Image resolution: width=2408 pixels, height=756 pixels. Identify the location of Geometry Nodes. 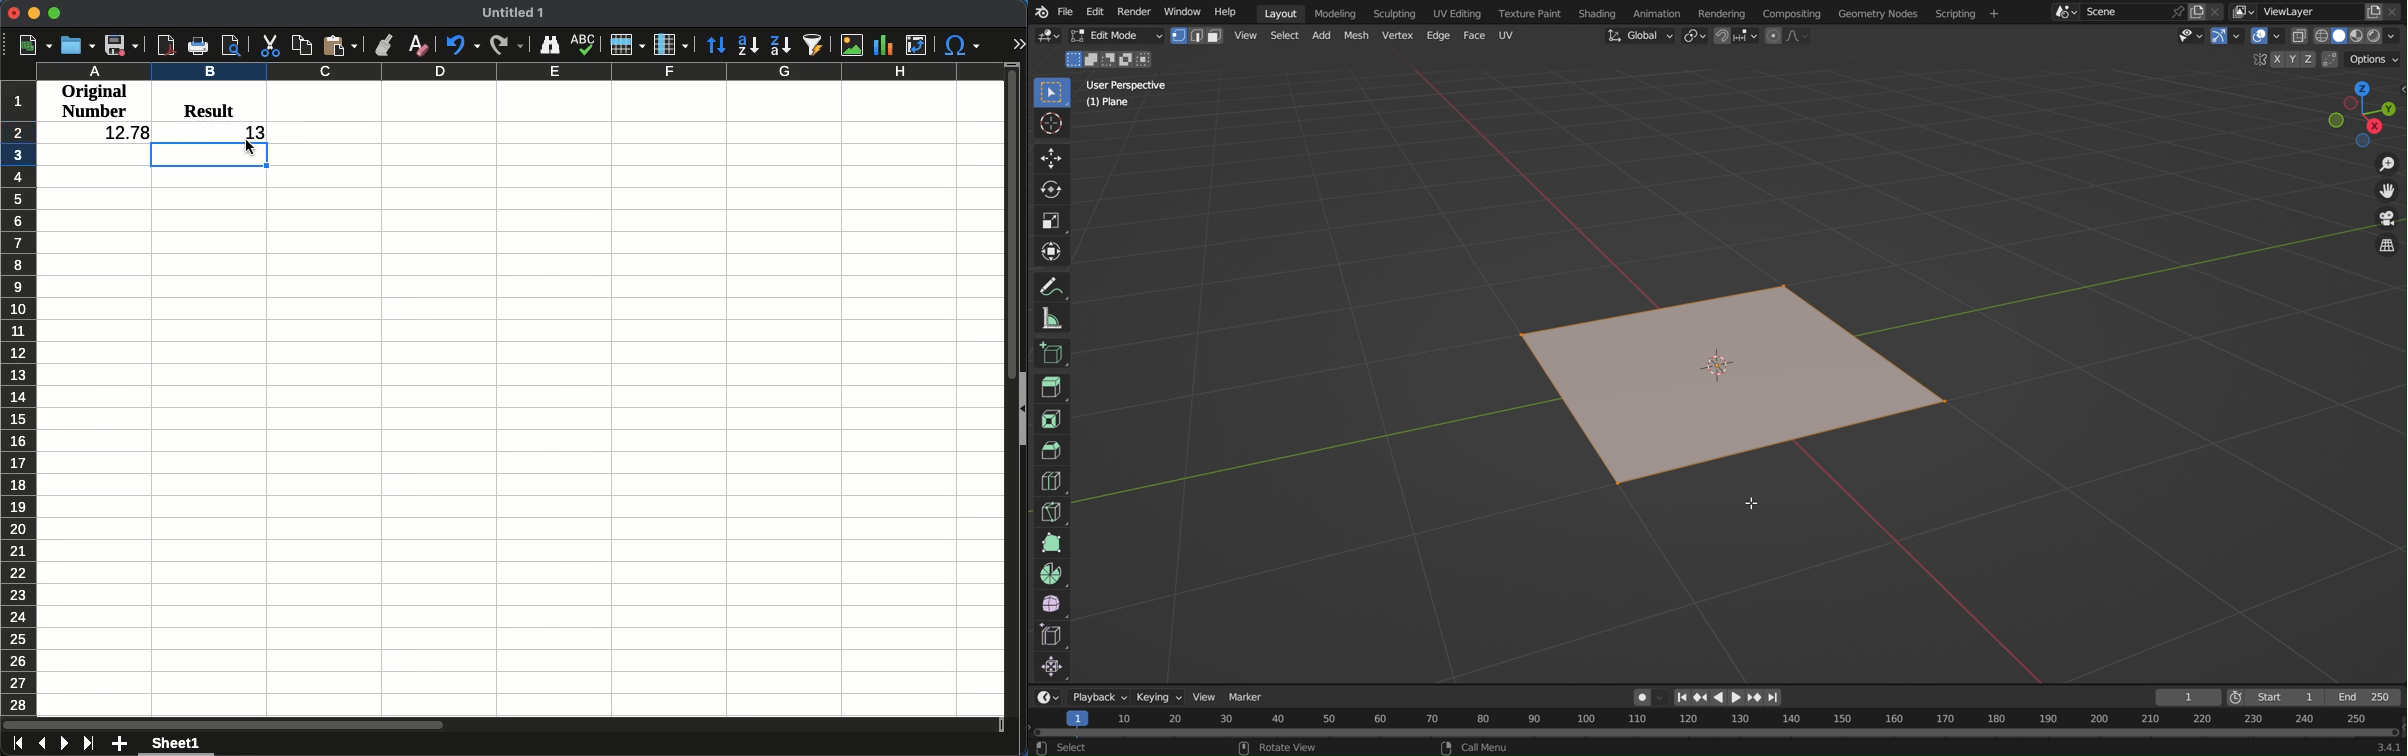
(1877, 12).